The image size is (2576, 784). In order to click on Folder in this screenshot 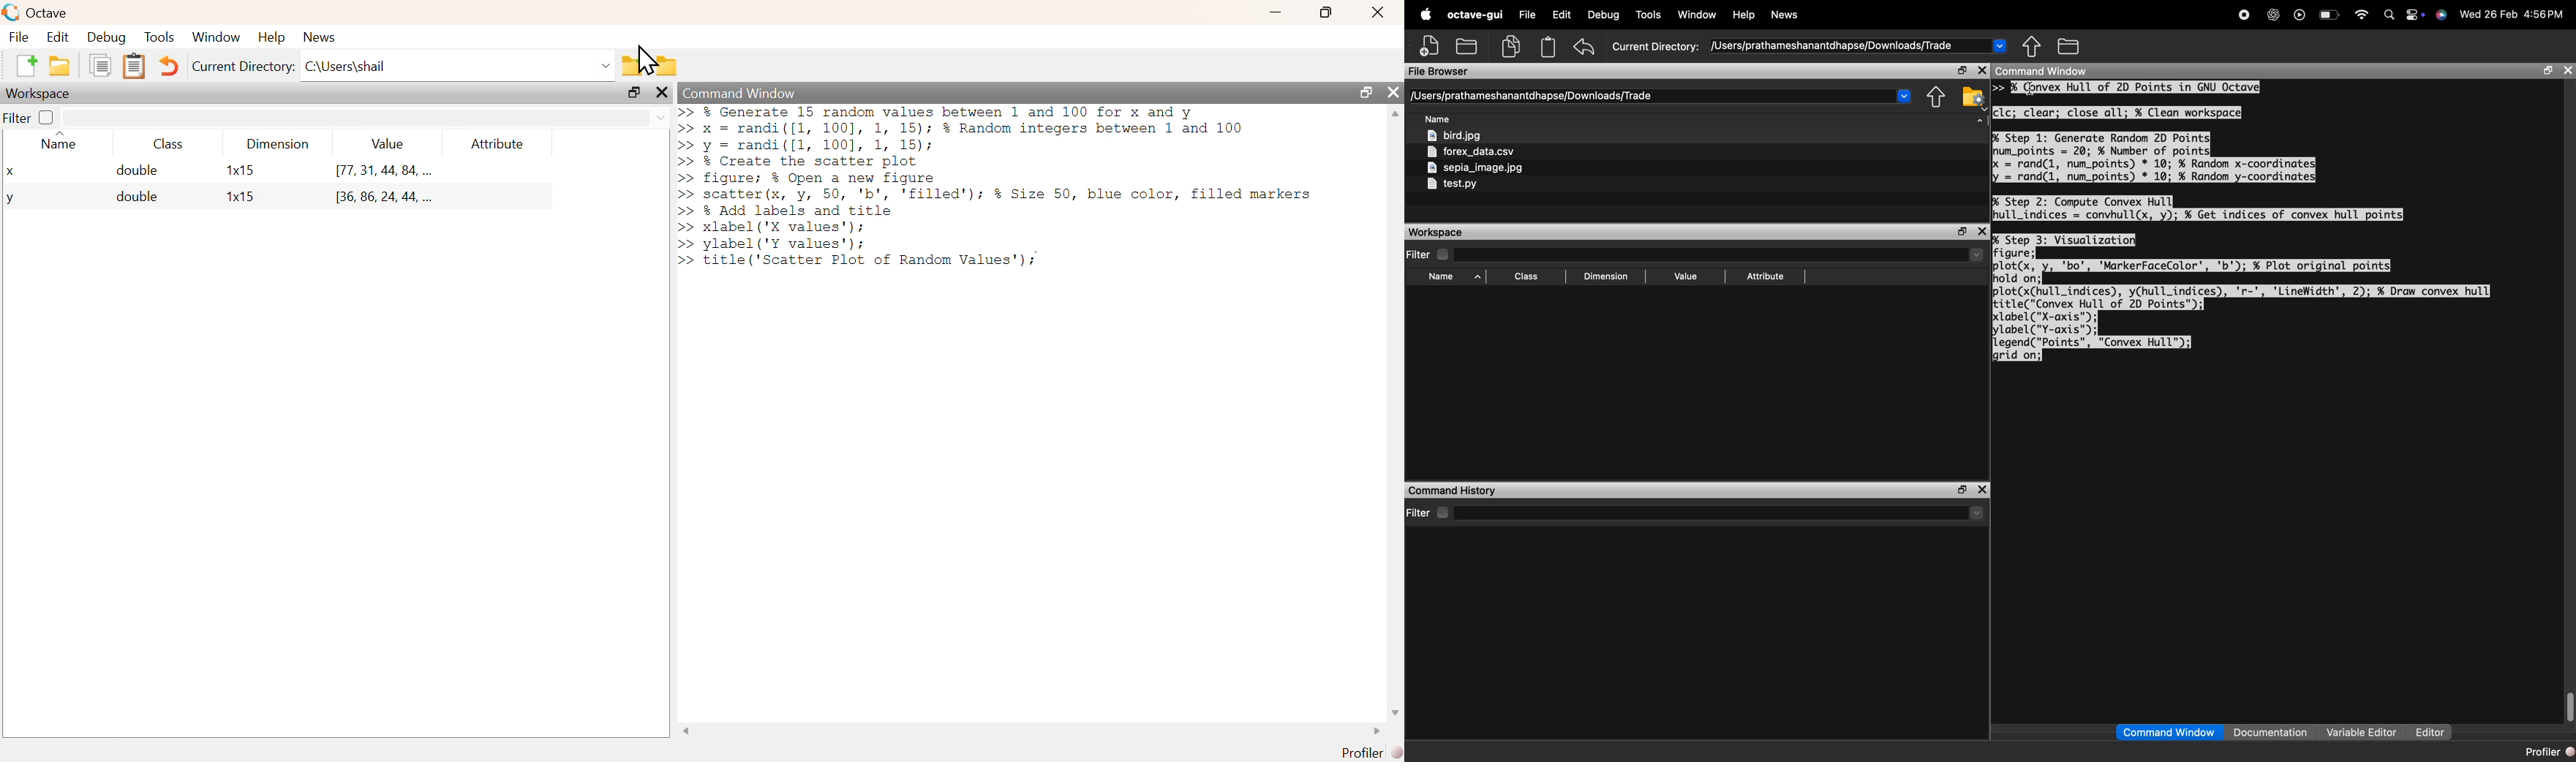, I will do `click(664, 67)`.